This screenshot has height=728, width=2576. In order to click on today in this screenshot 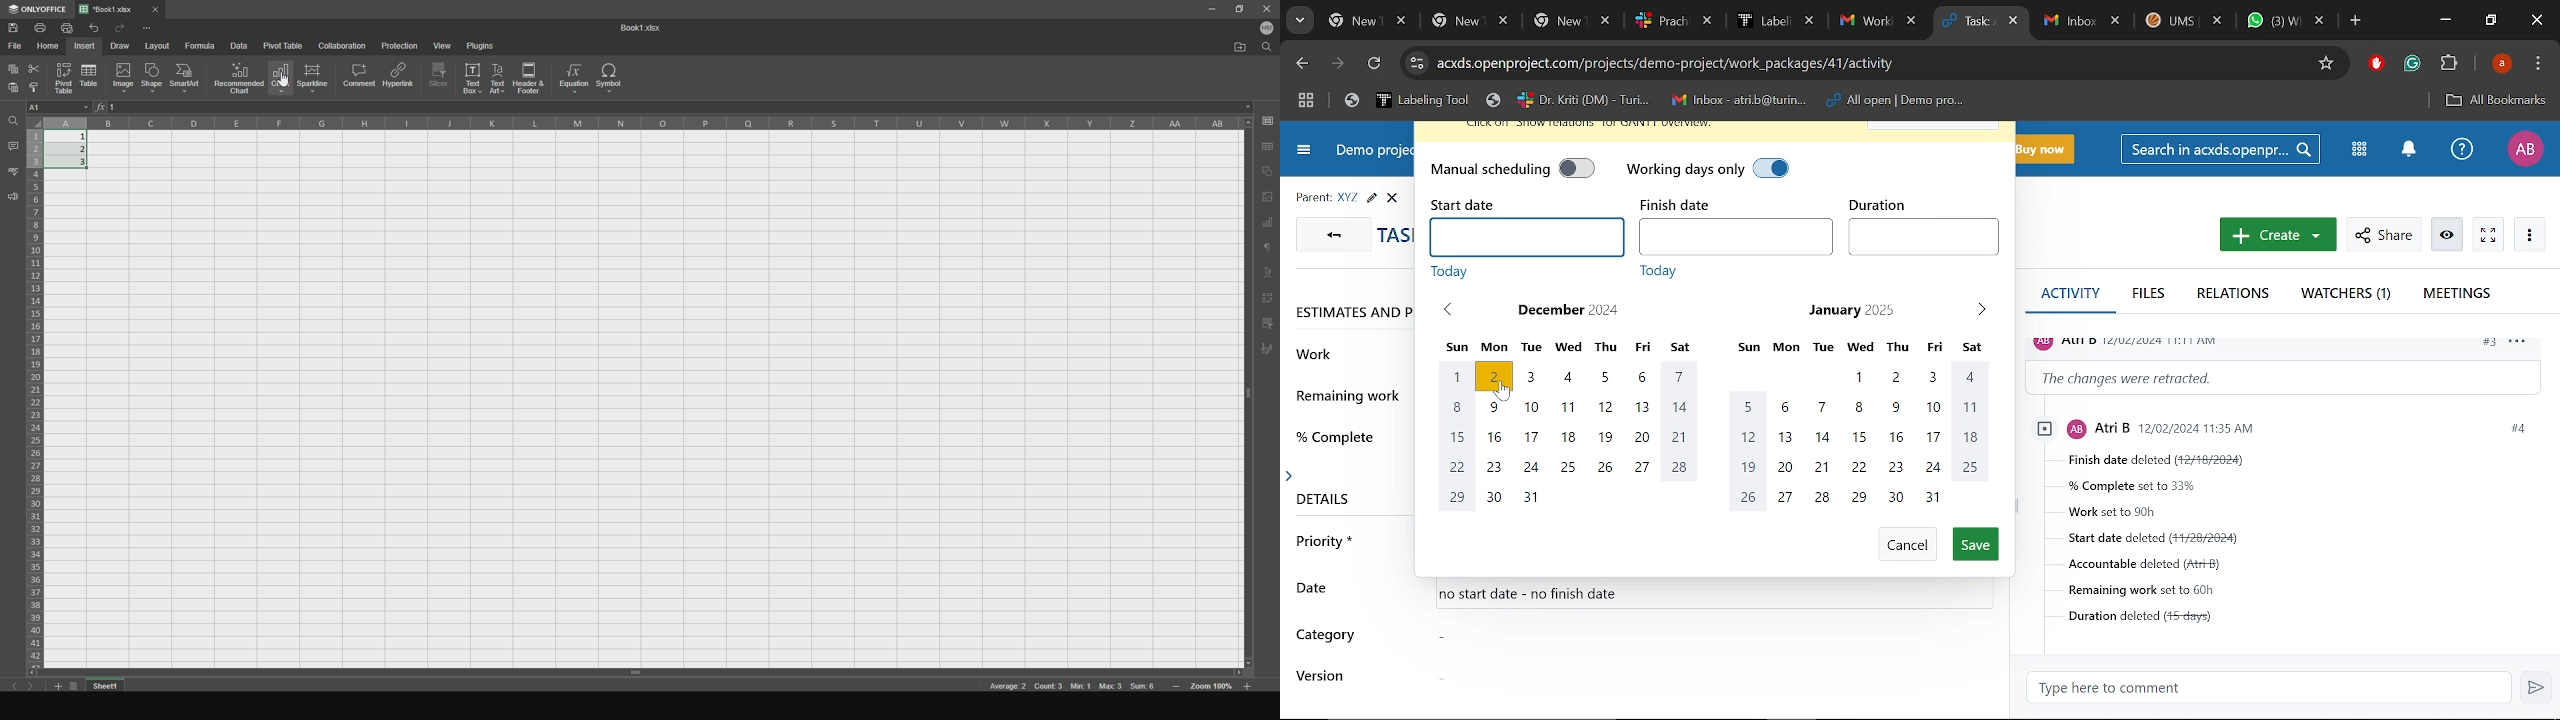, I will do `click(1456, 271)`.